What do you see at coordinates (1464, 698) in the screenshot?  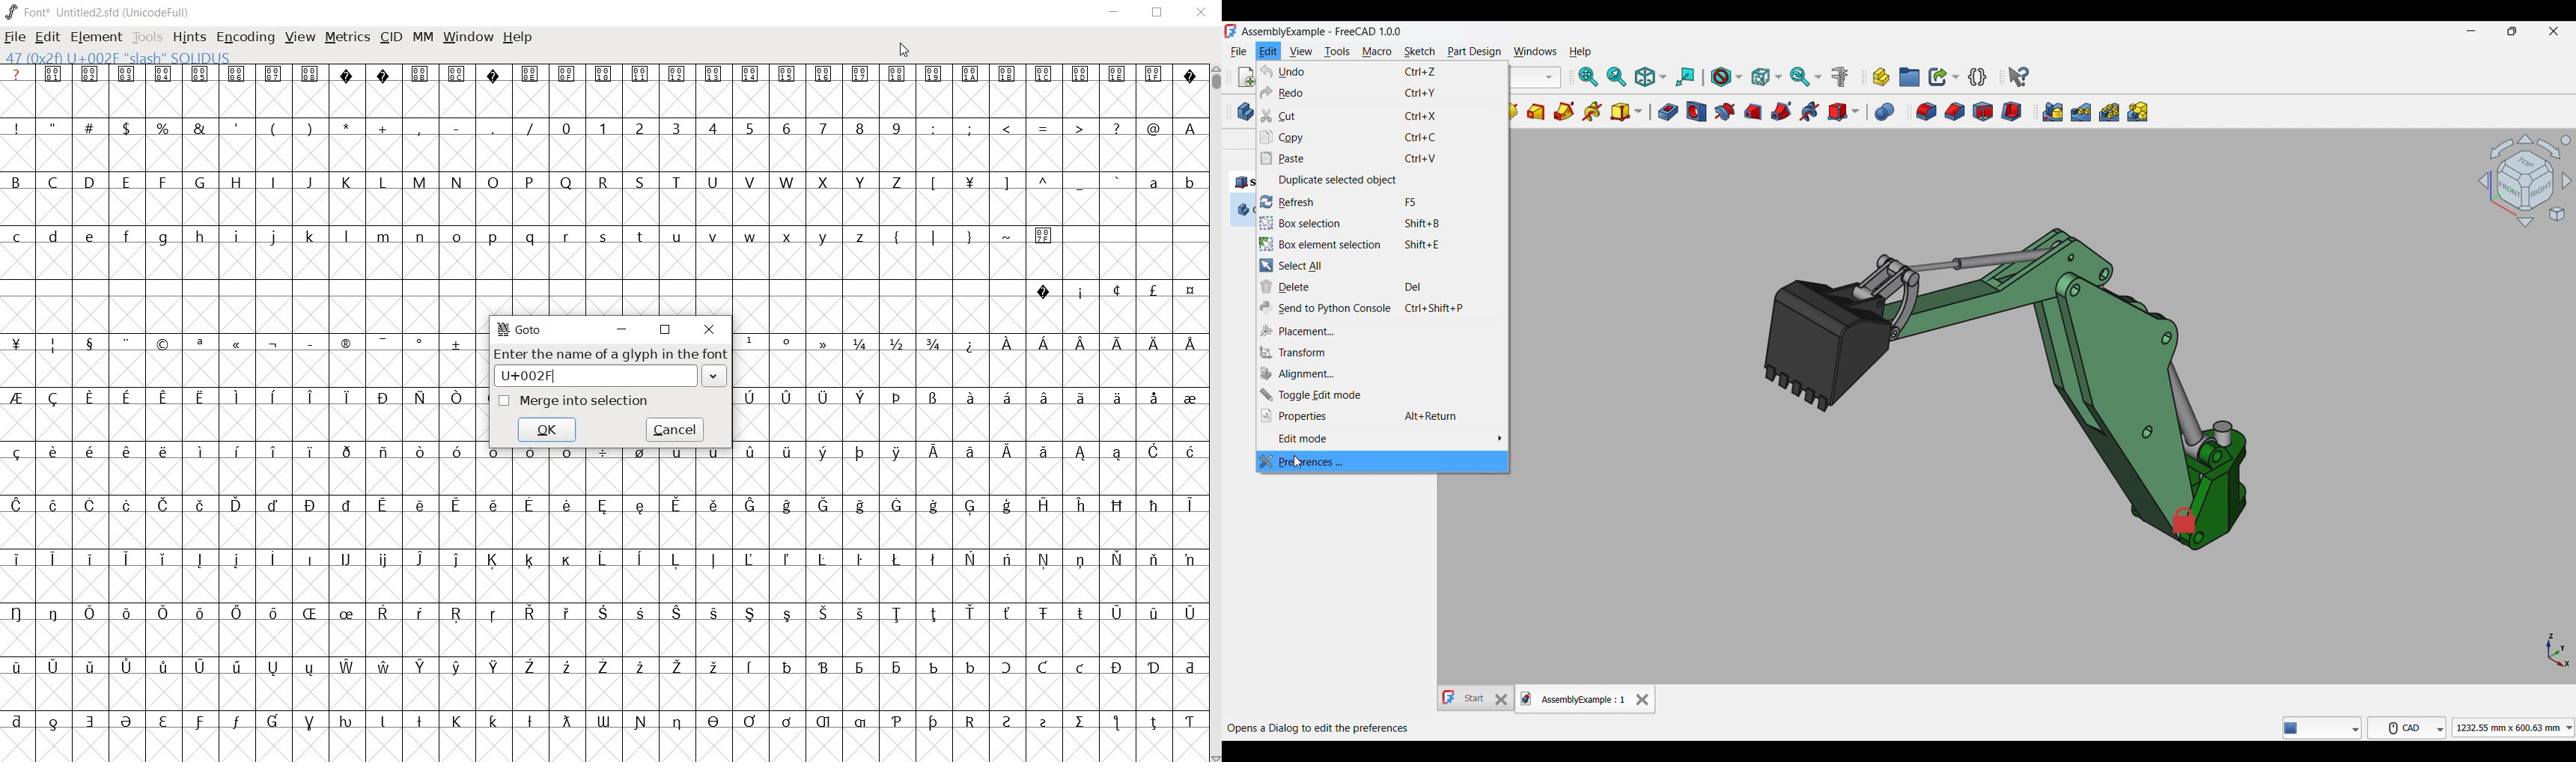 I see `Start - name of other tab` at bounding box center [1464, 698].